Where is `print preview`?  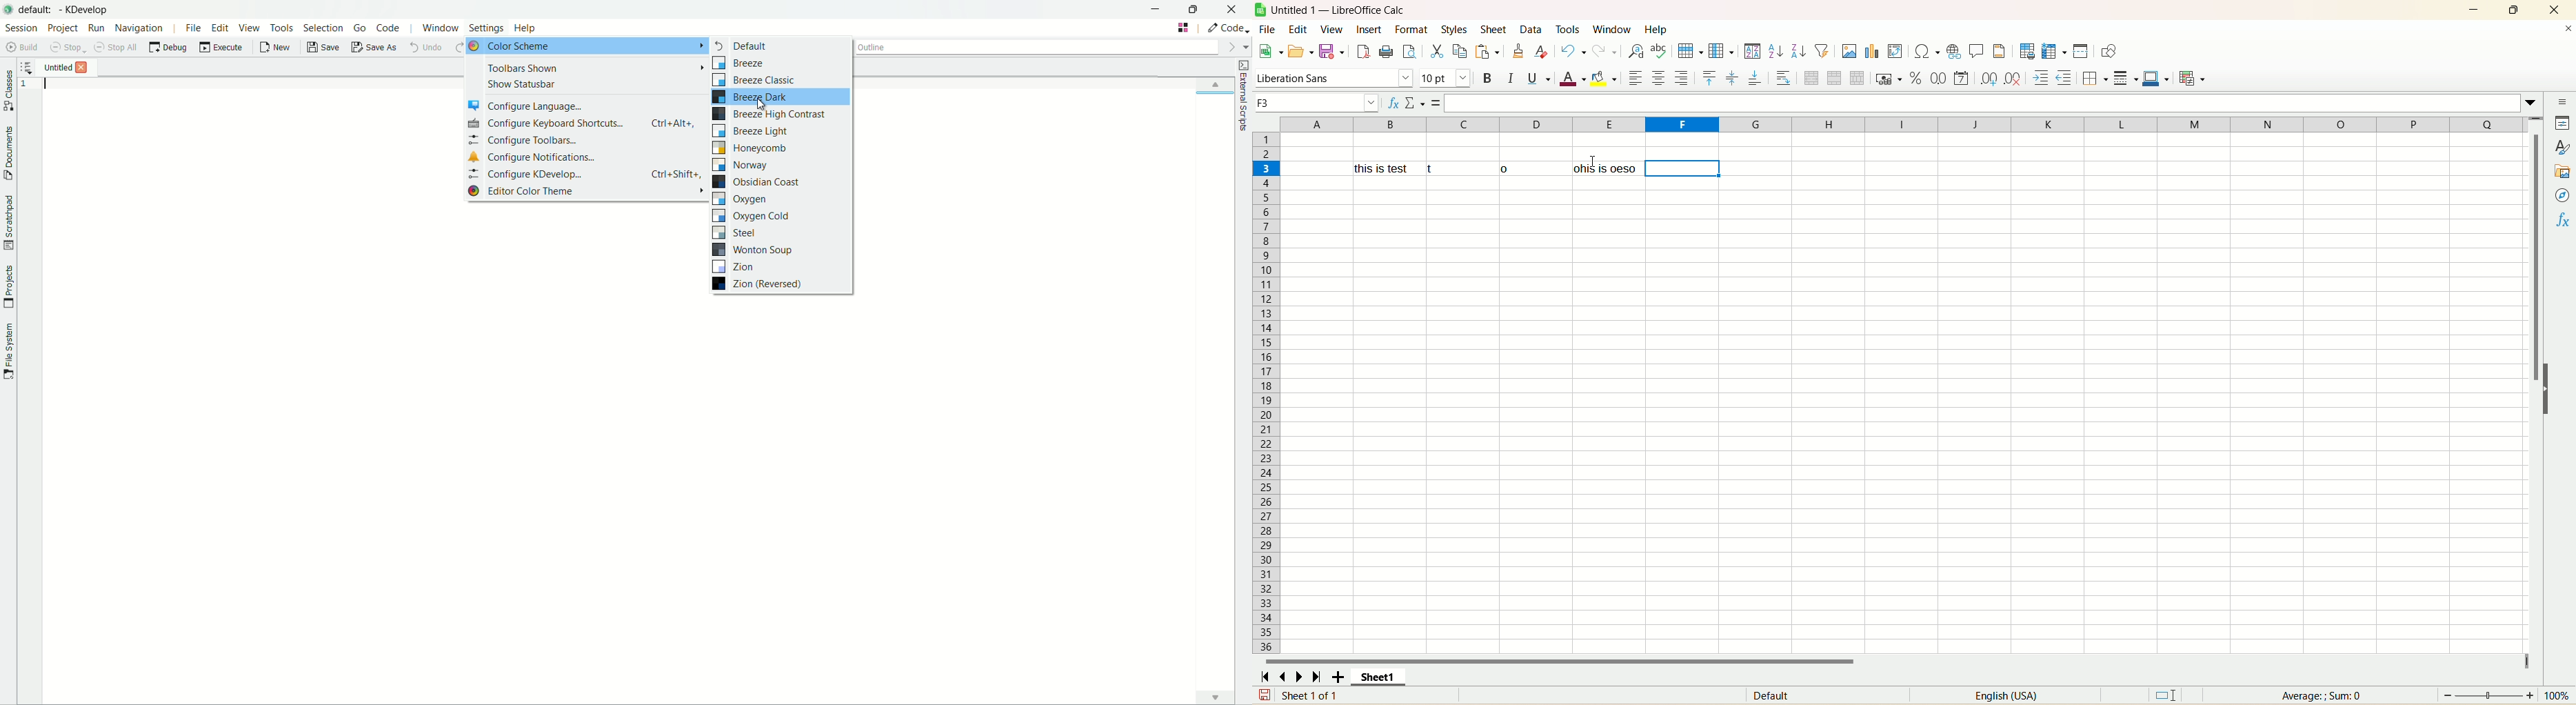 print preview is located at coordinates (1408, 50).